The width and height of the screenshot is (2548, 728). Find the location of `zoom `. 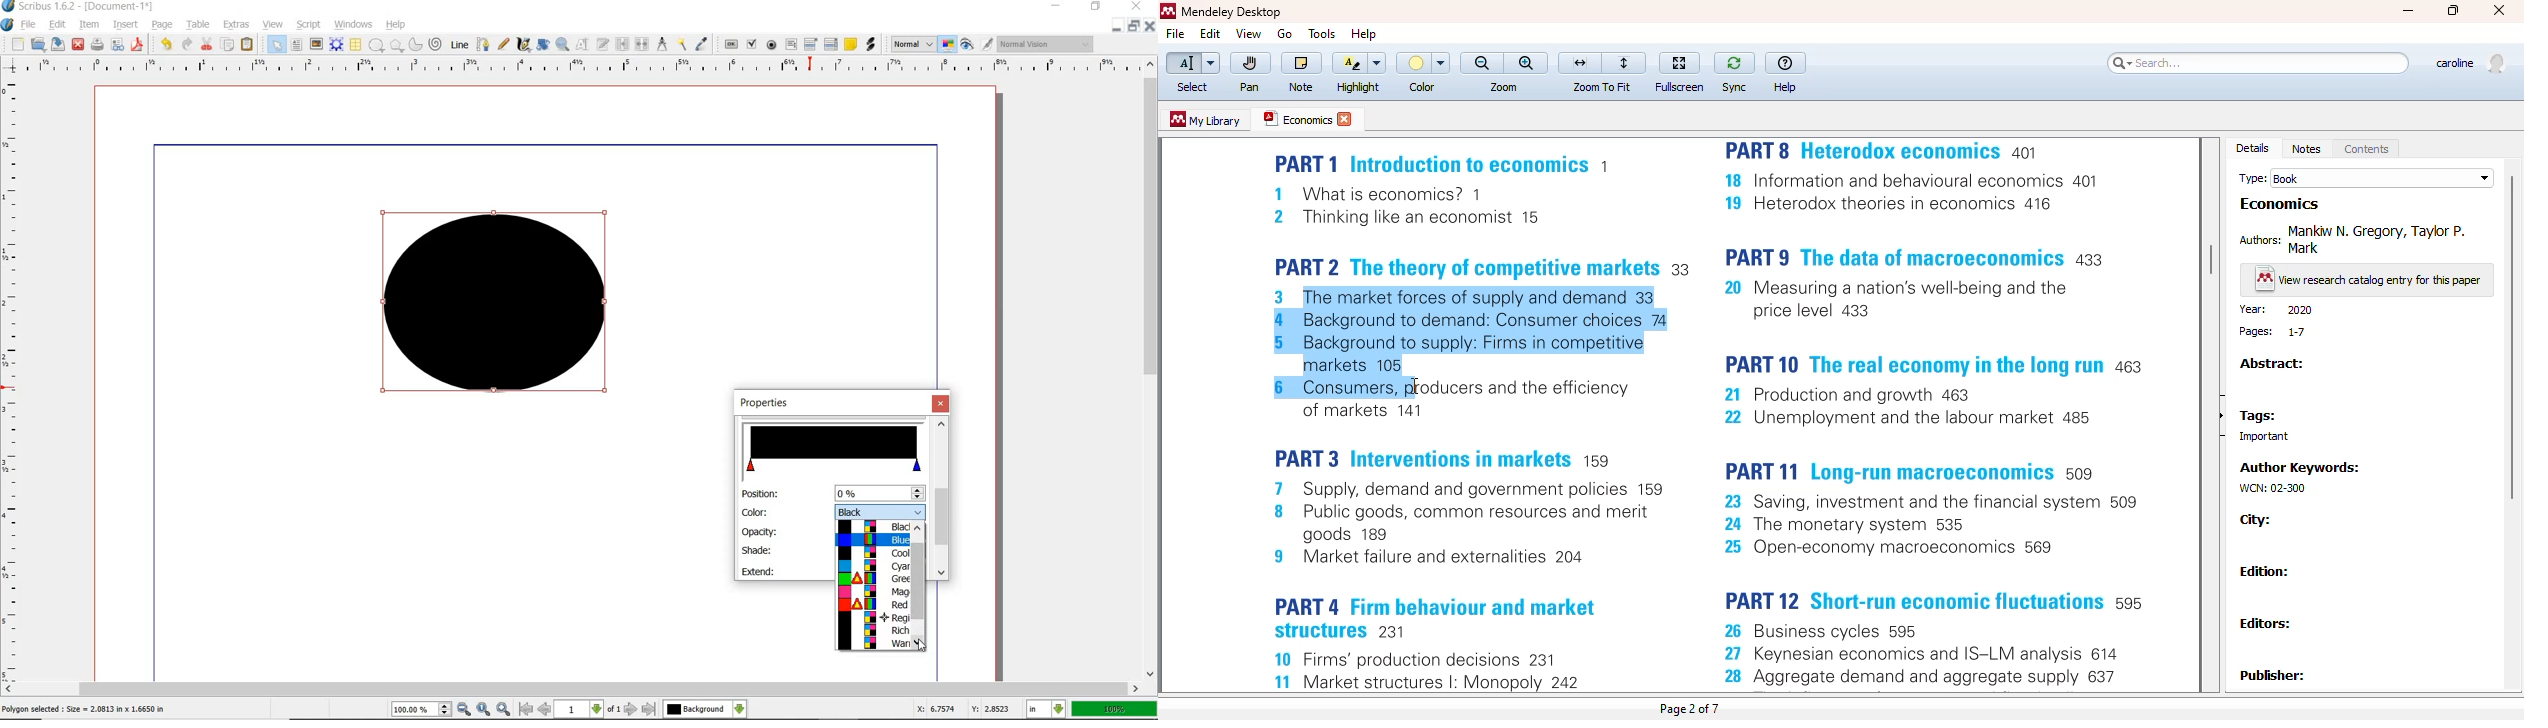

zoom  is located at coordinates (423, 710).